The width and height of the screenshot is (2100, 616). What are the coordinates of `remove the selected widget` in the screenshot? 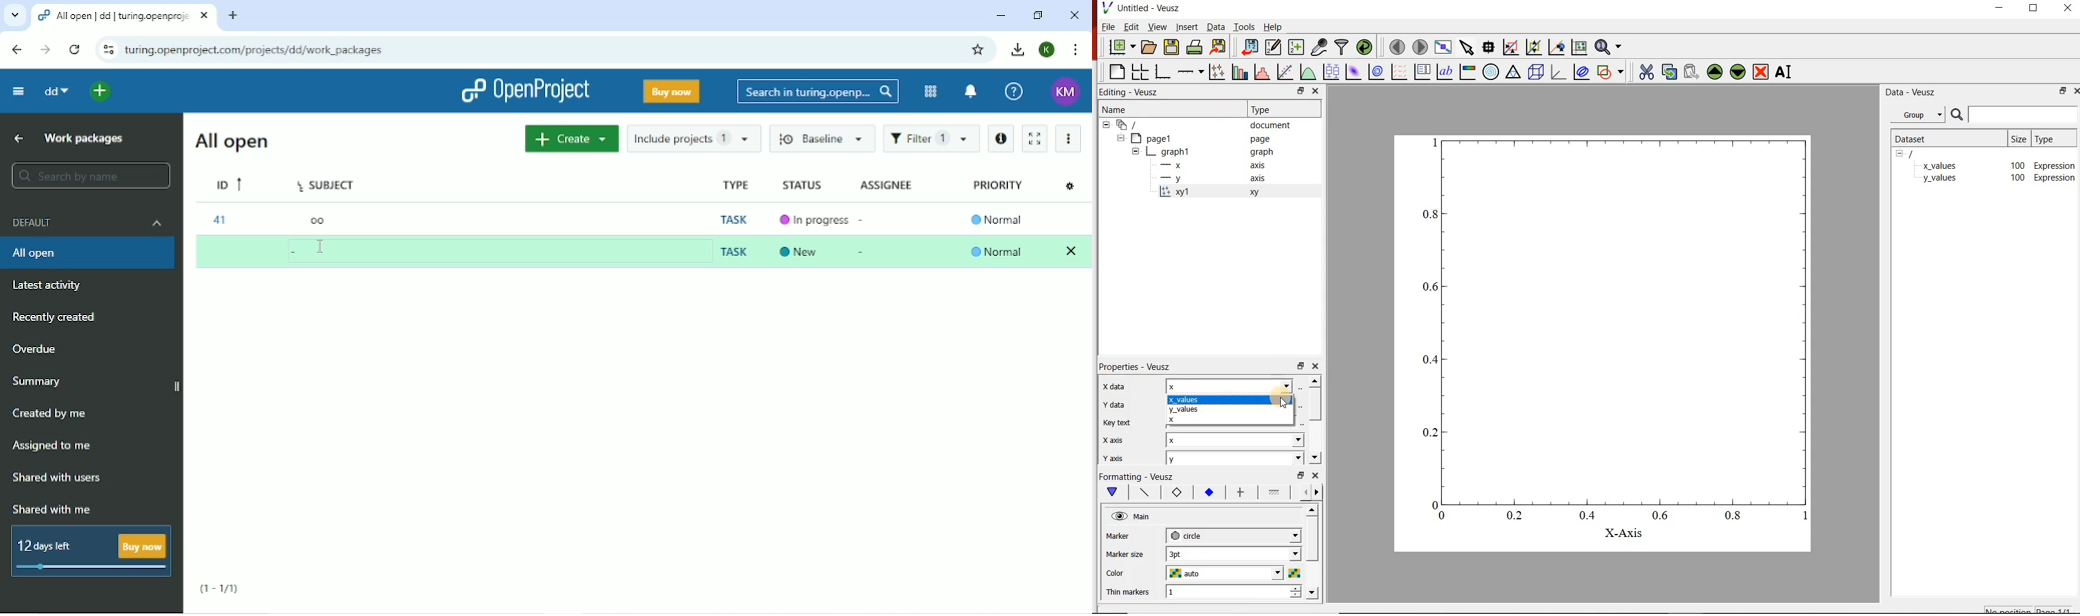 It's located at (1761, 74).